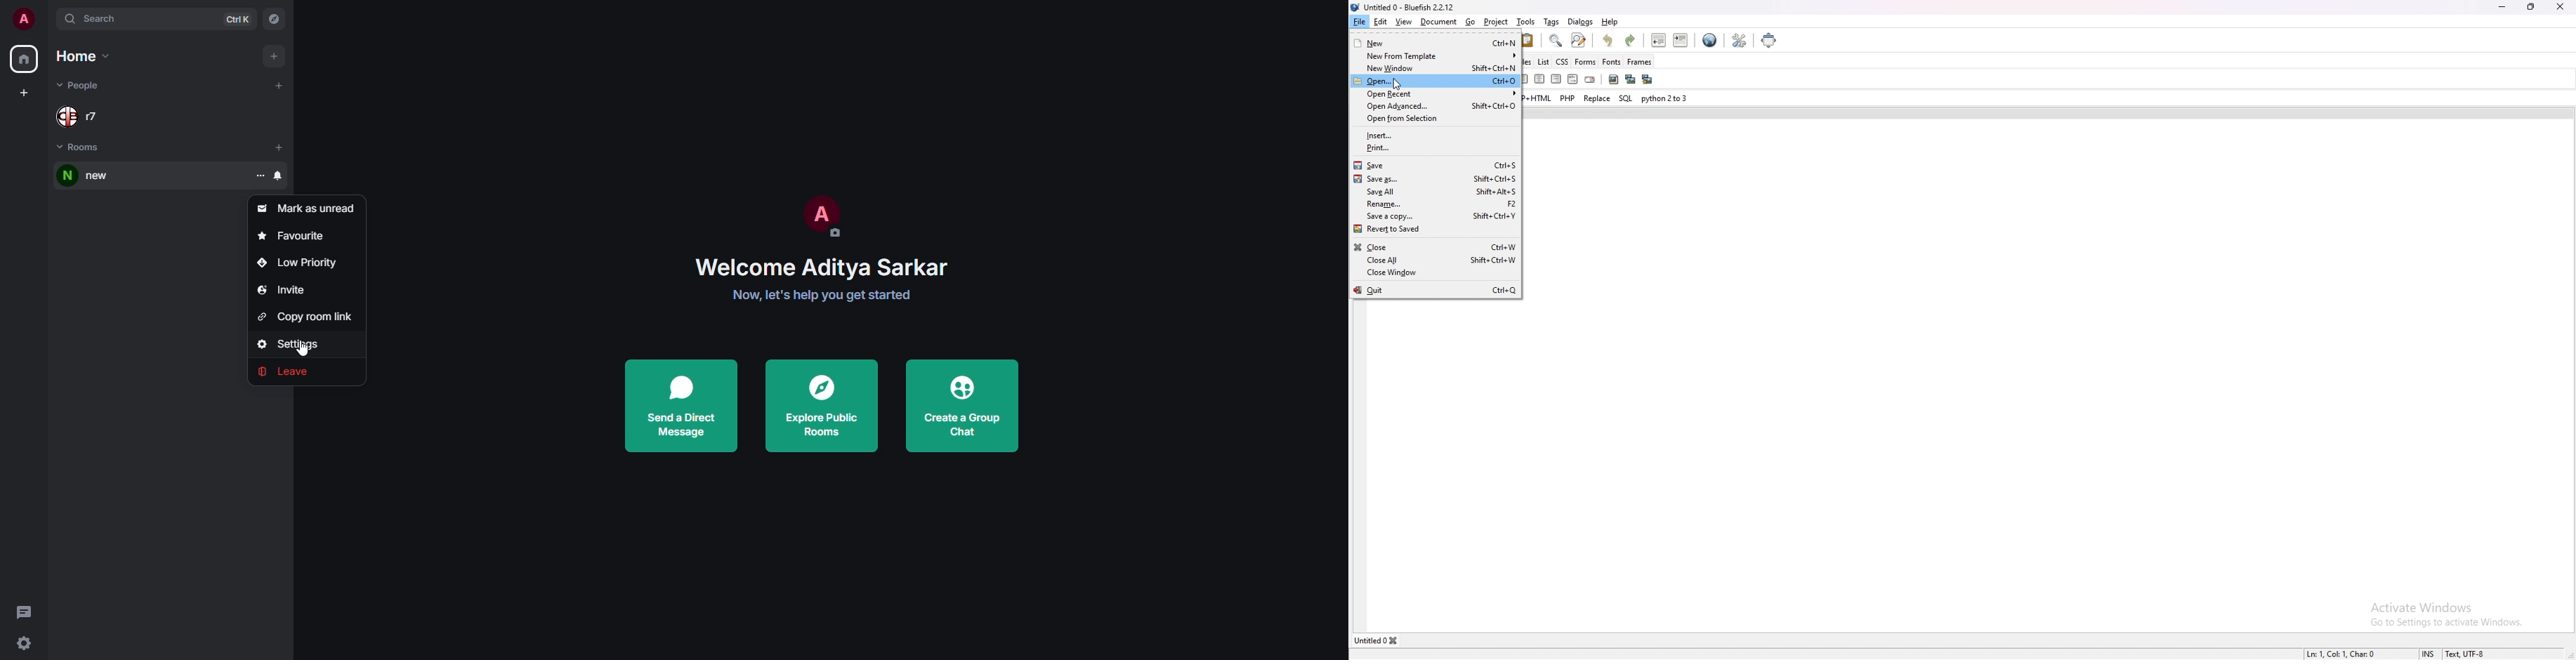  What do you see at coordinates (85, 57) in the screenshot?
I see `home` at bounding box center [85, 57].